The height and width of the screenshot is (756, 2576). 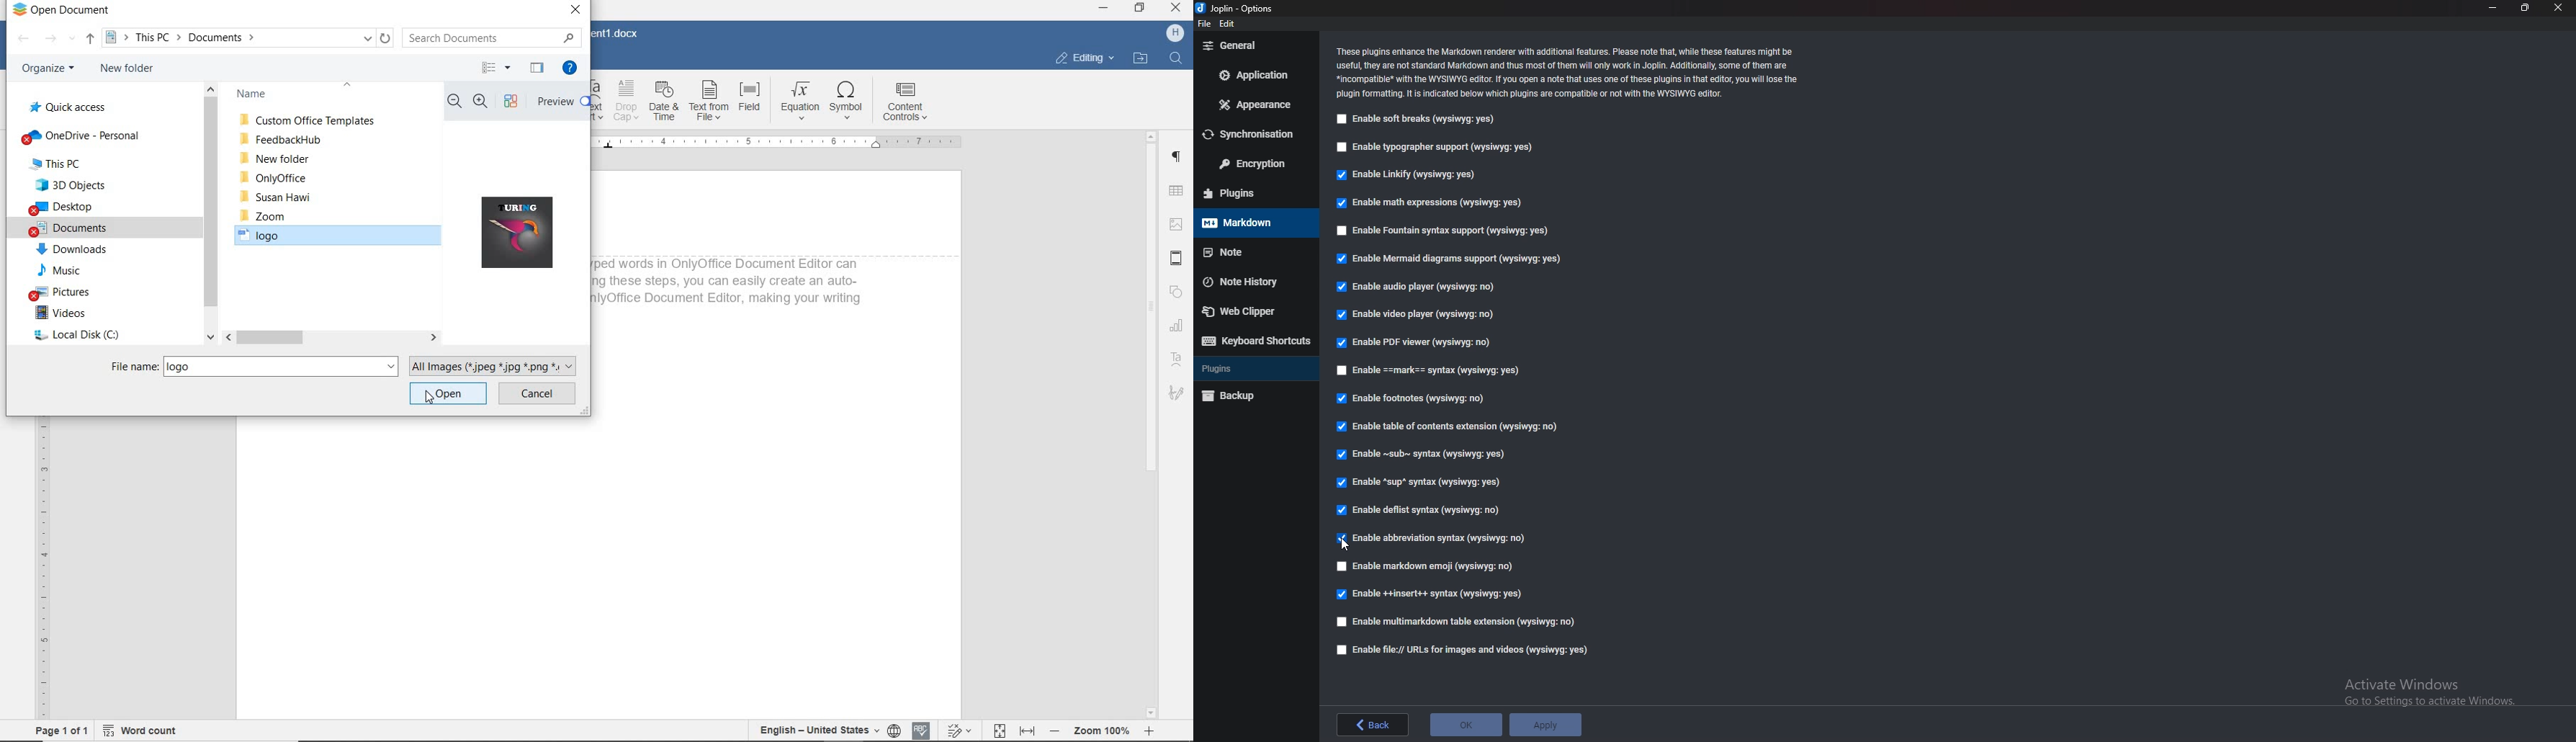 I want to click on BACK, so click(x=23, y=39).